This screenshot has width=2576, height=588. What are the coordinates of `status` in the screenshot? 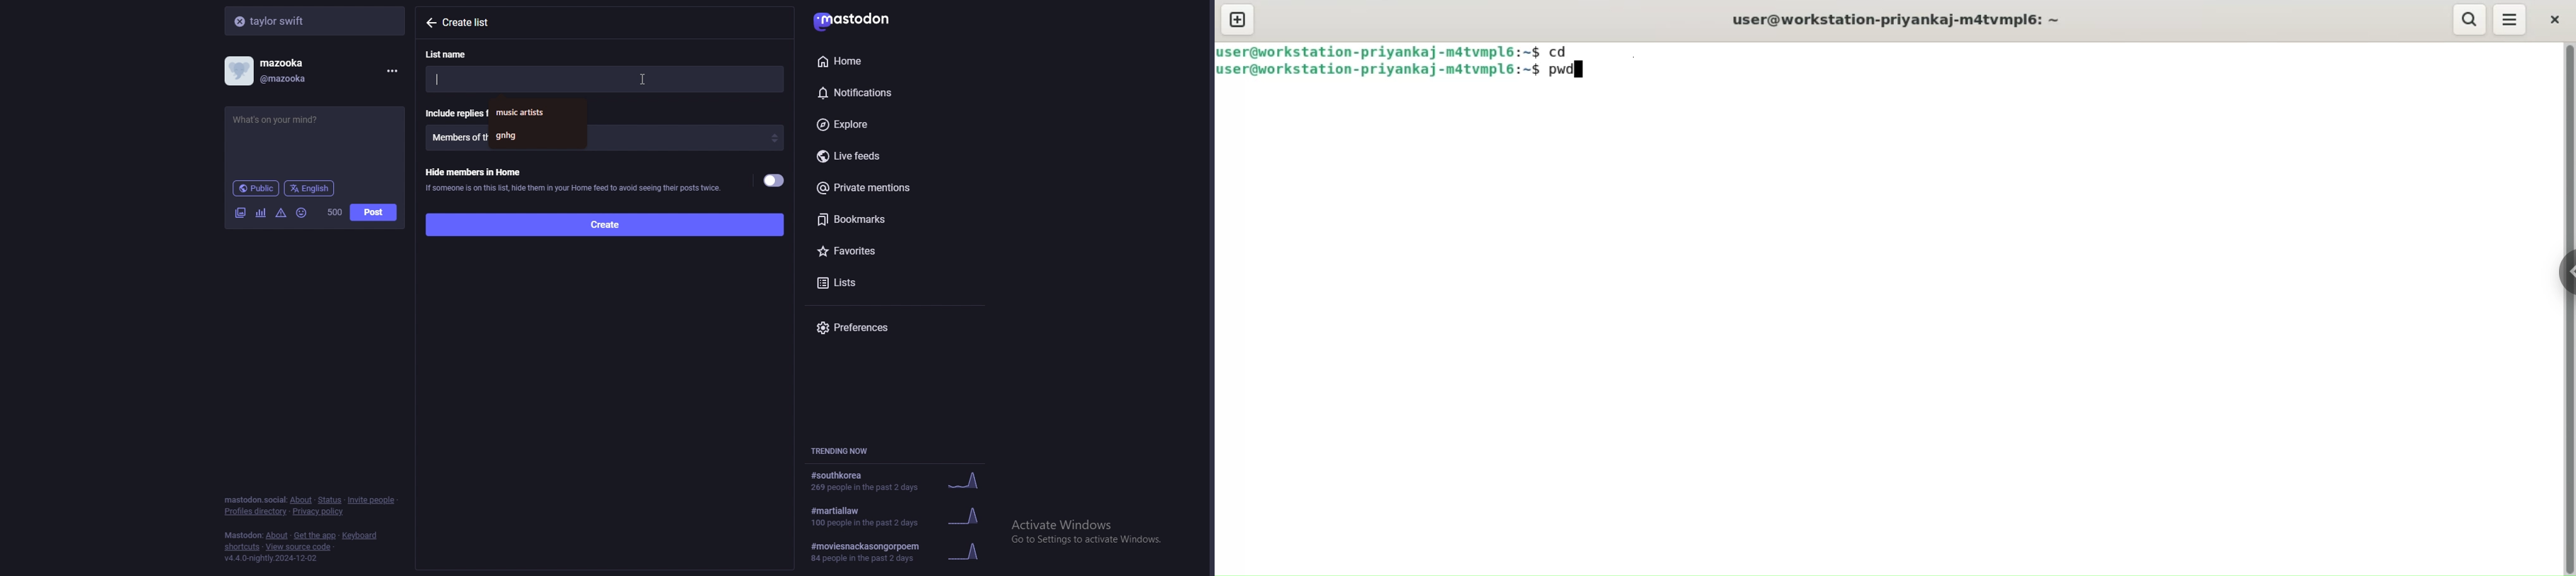 It's located at (329, 500).